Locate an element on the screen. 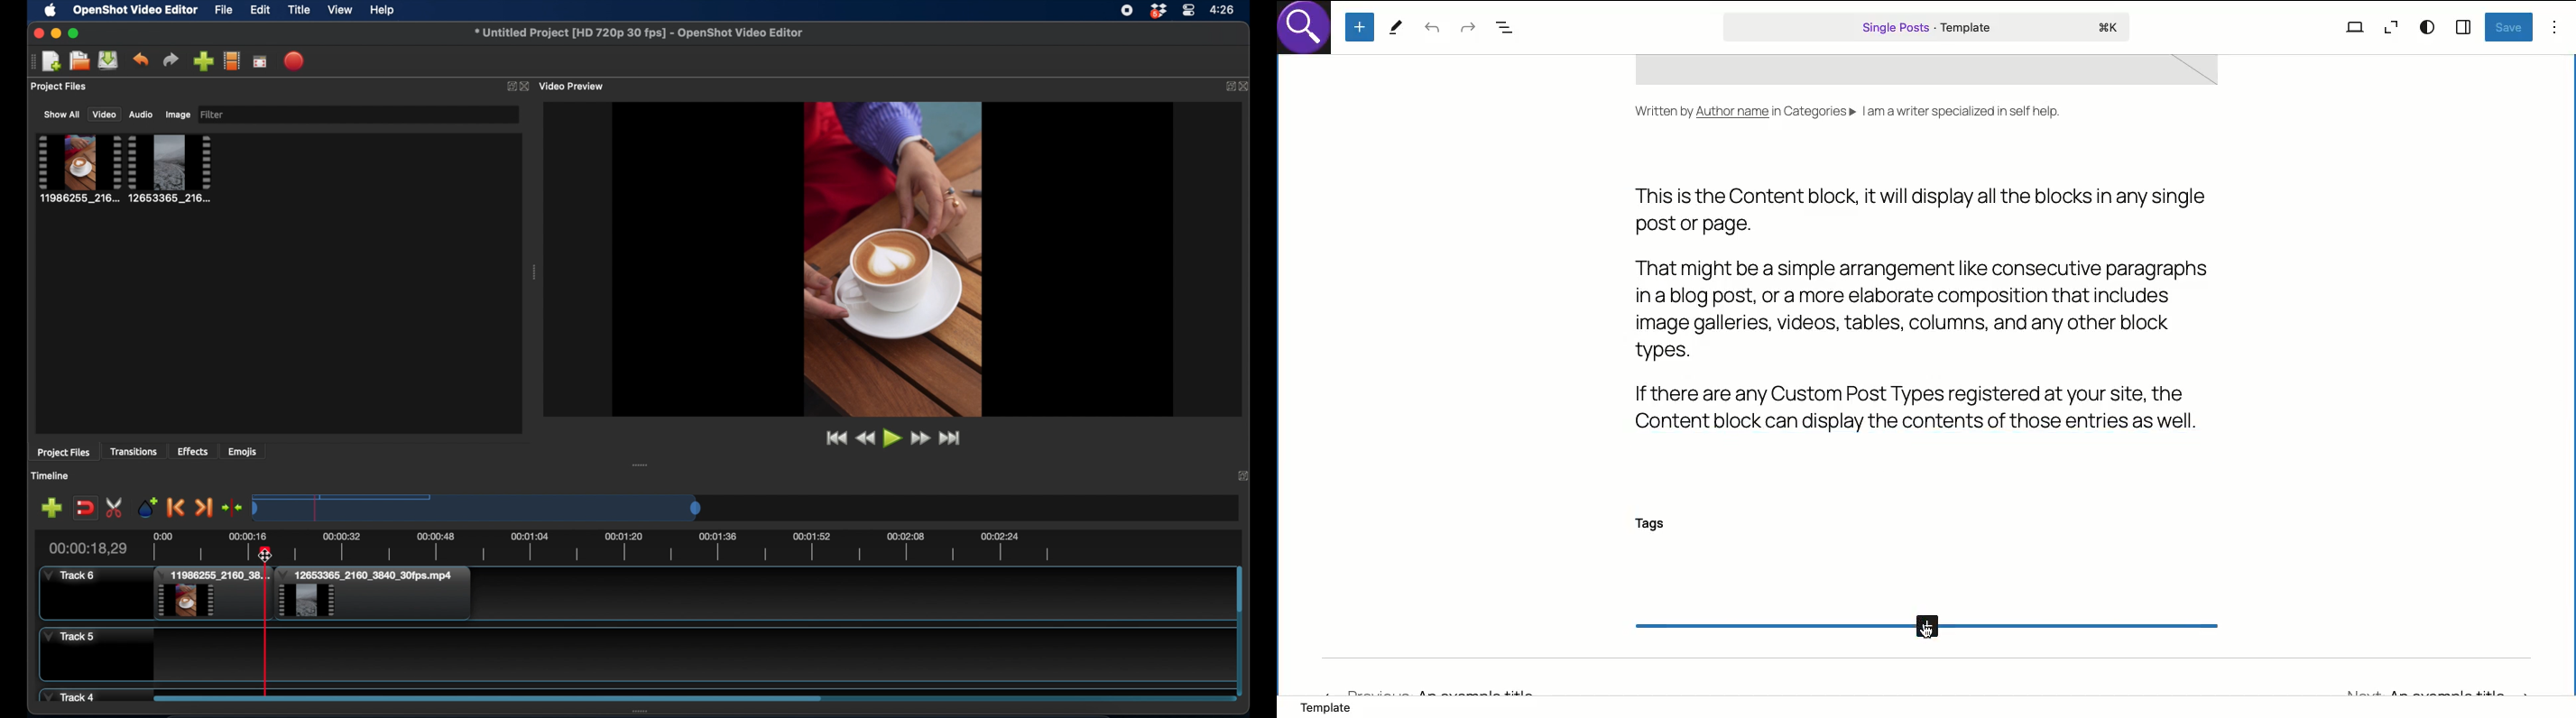 The height and width of the screenshot is (728, 2576). video preview is located at coordinates (892, 258).